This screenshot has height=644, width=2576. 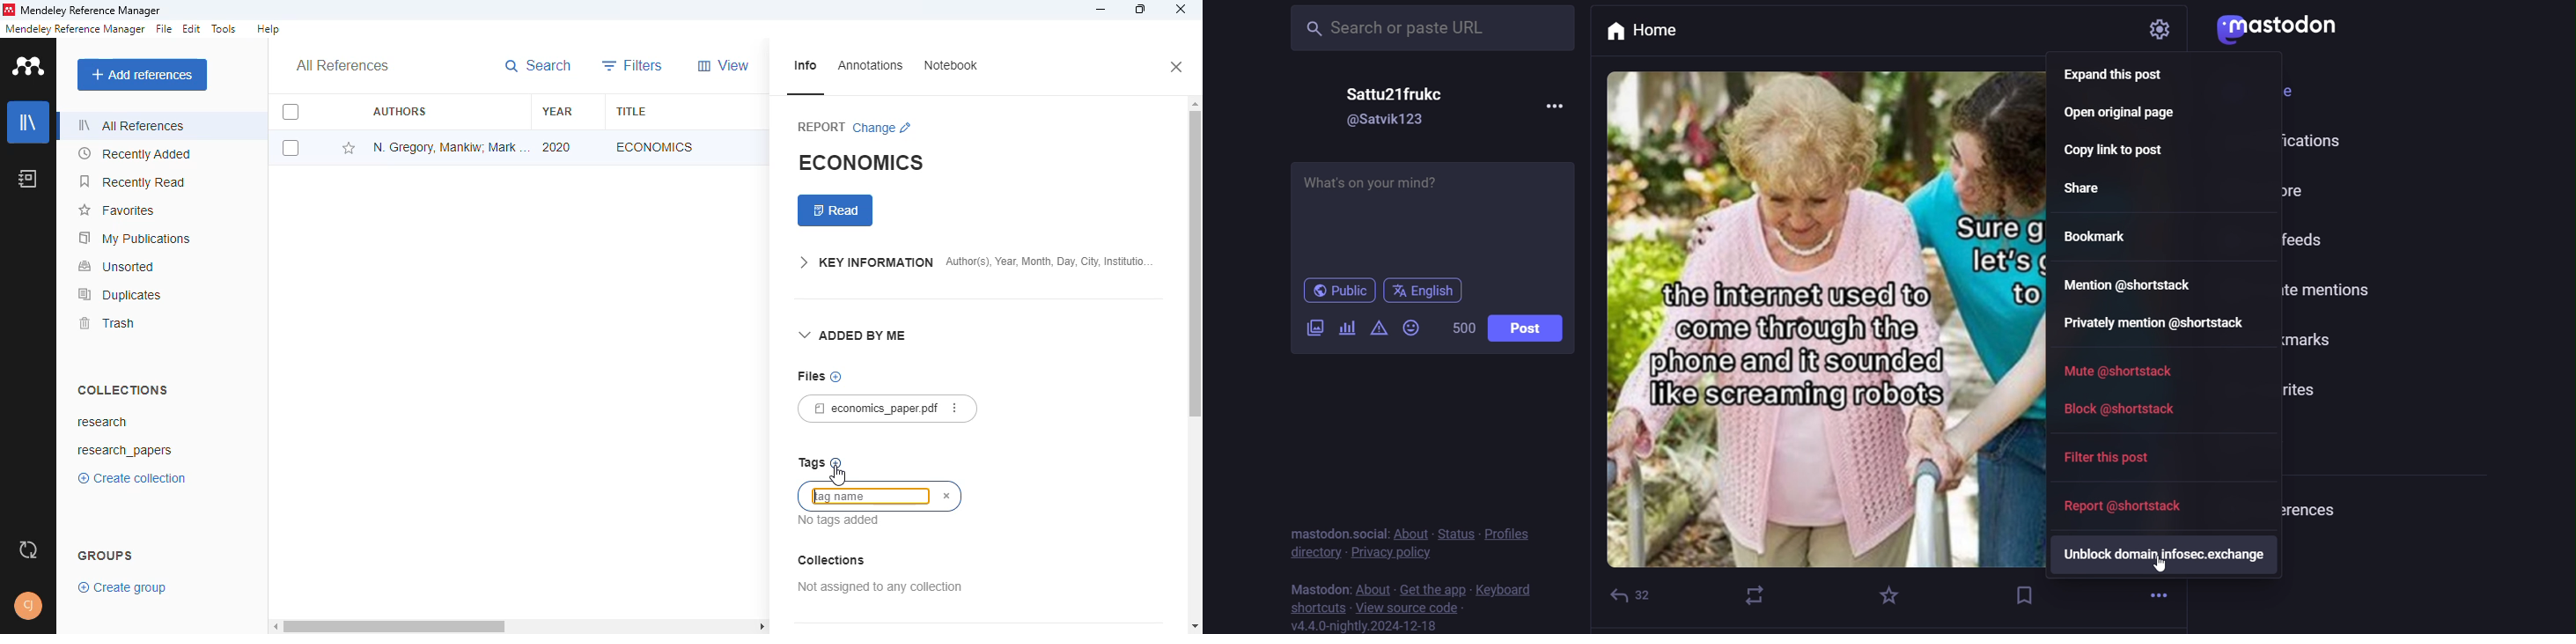 I want to click on close, so click(x=1181, y=9).